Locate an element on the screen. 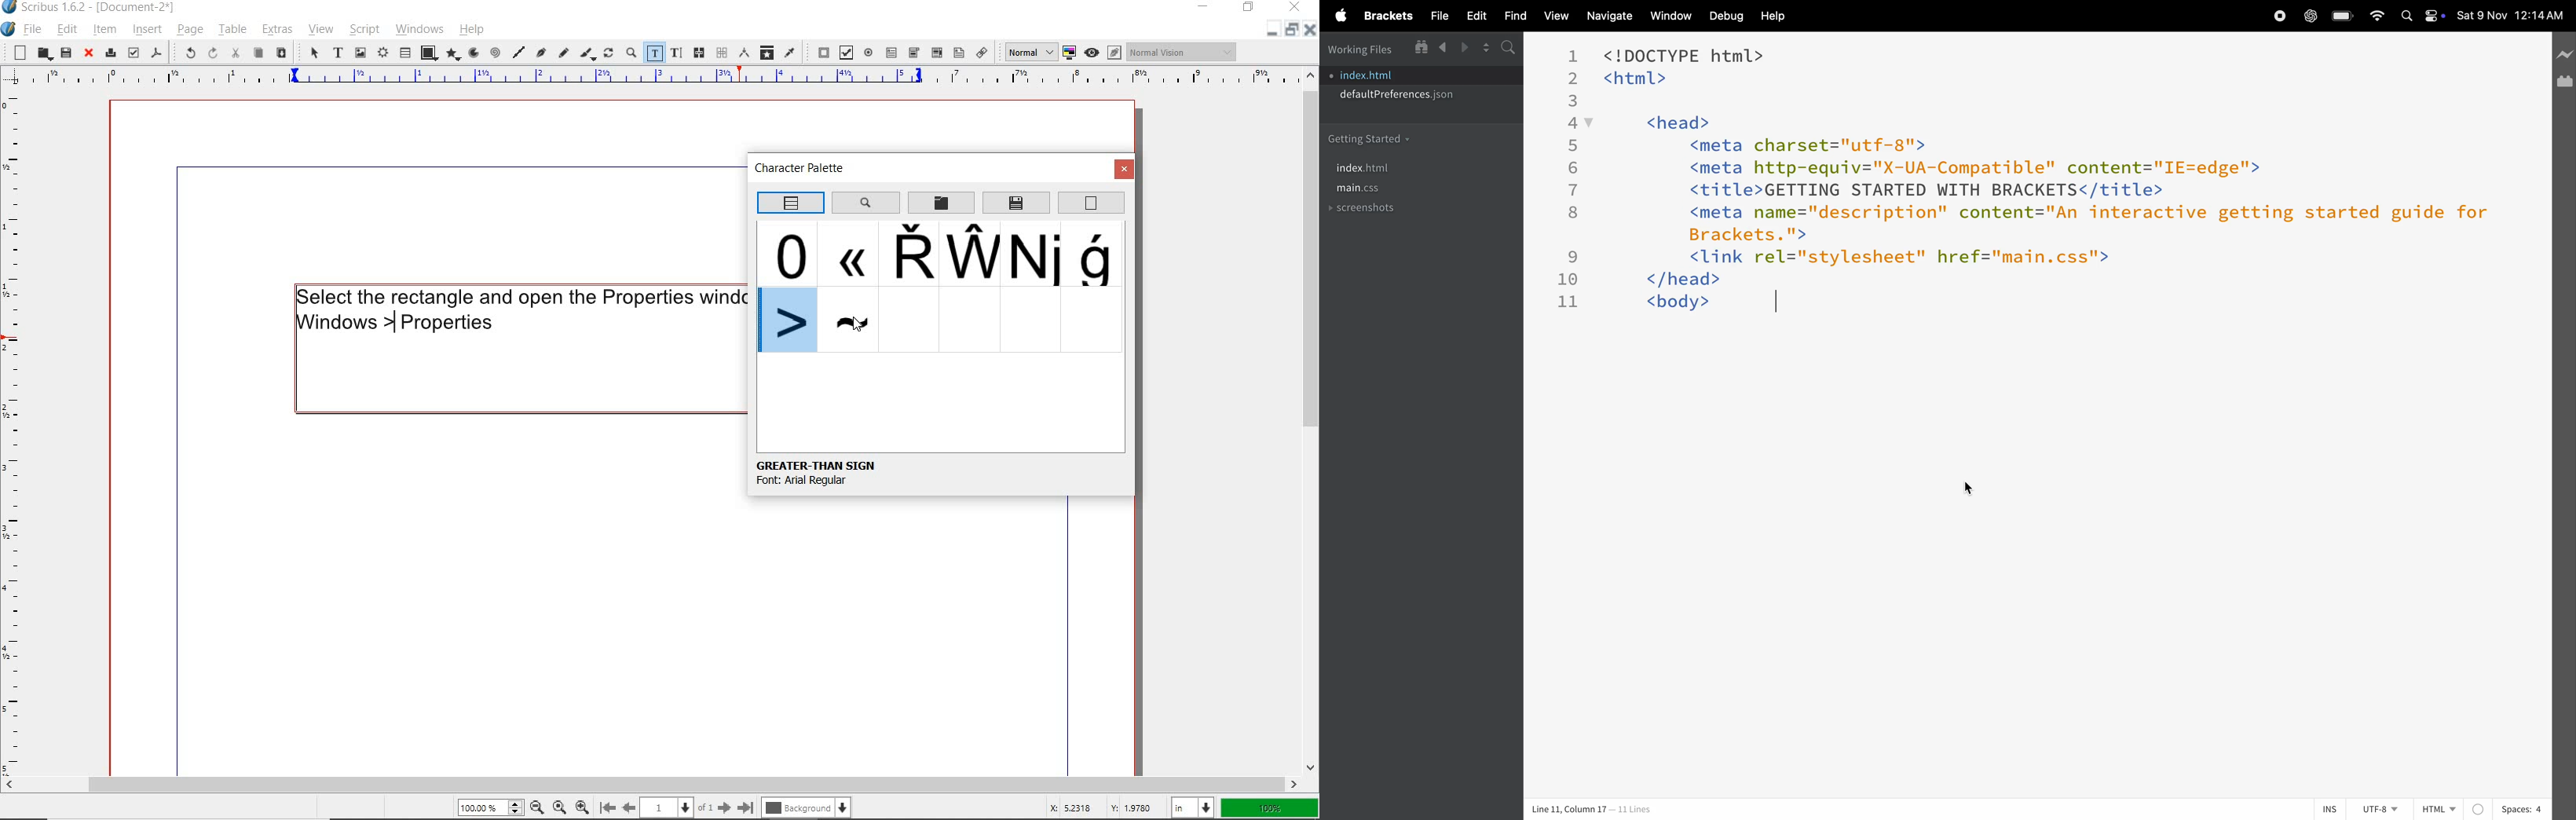  got to previous page is located at coordinates (629, 807).